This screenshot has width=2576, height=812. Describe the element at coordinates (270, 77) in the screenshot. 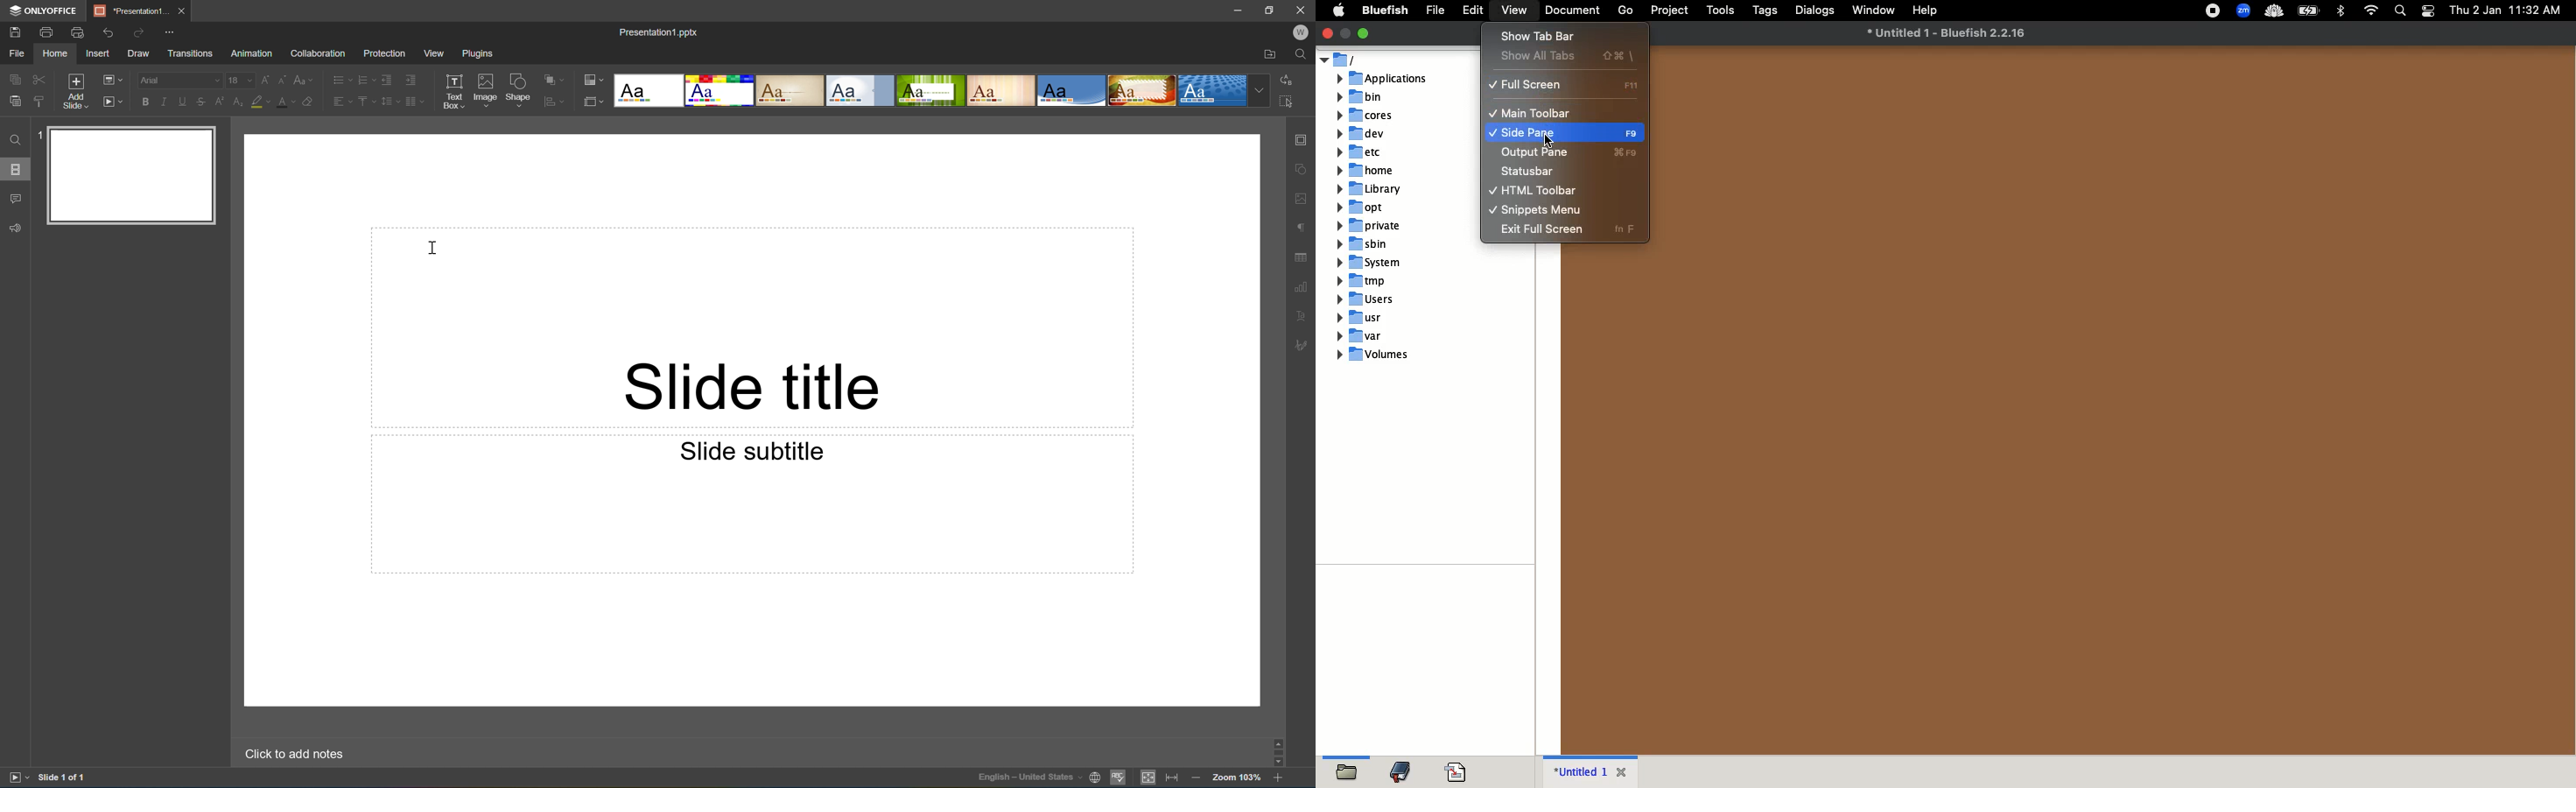

I see `Increment font size` at that location.